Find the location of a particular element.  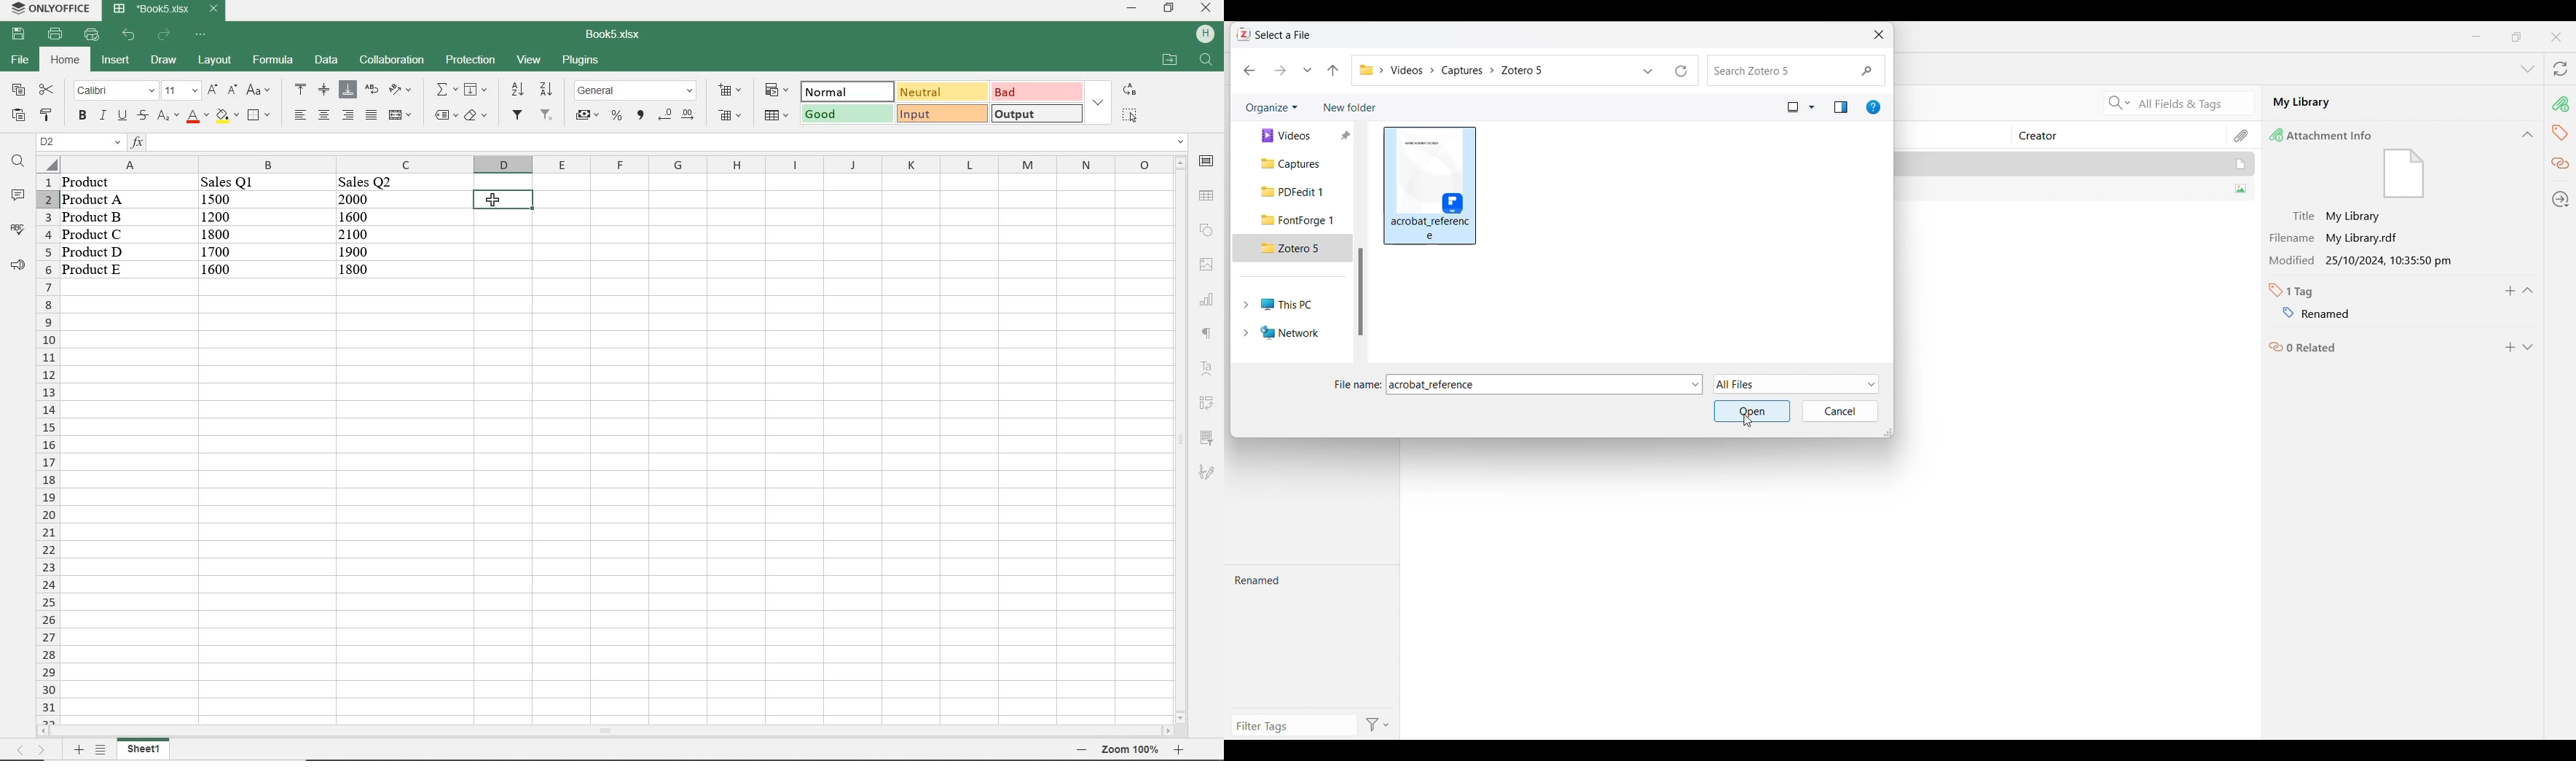

Captures folder is located at coordinates (1300, 163).